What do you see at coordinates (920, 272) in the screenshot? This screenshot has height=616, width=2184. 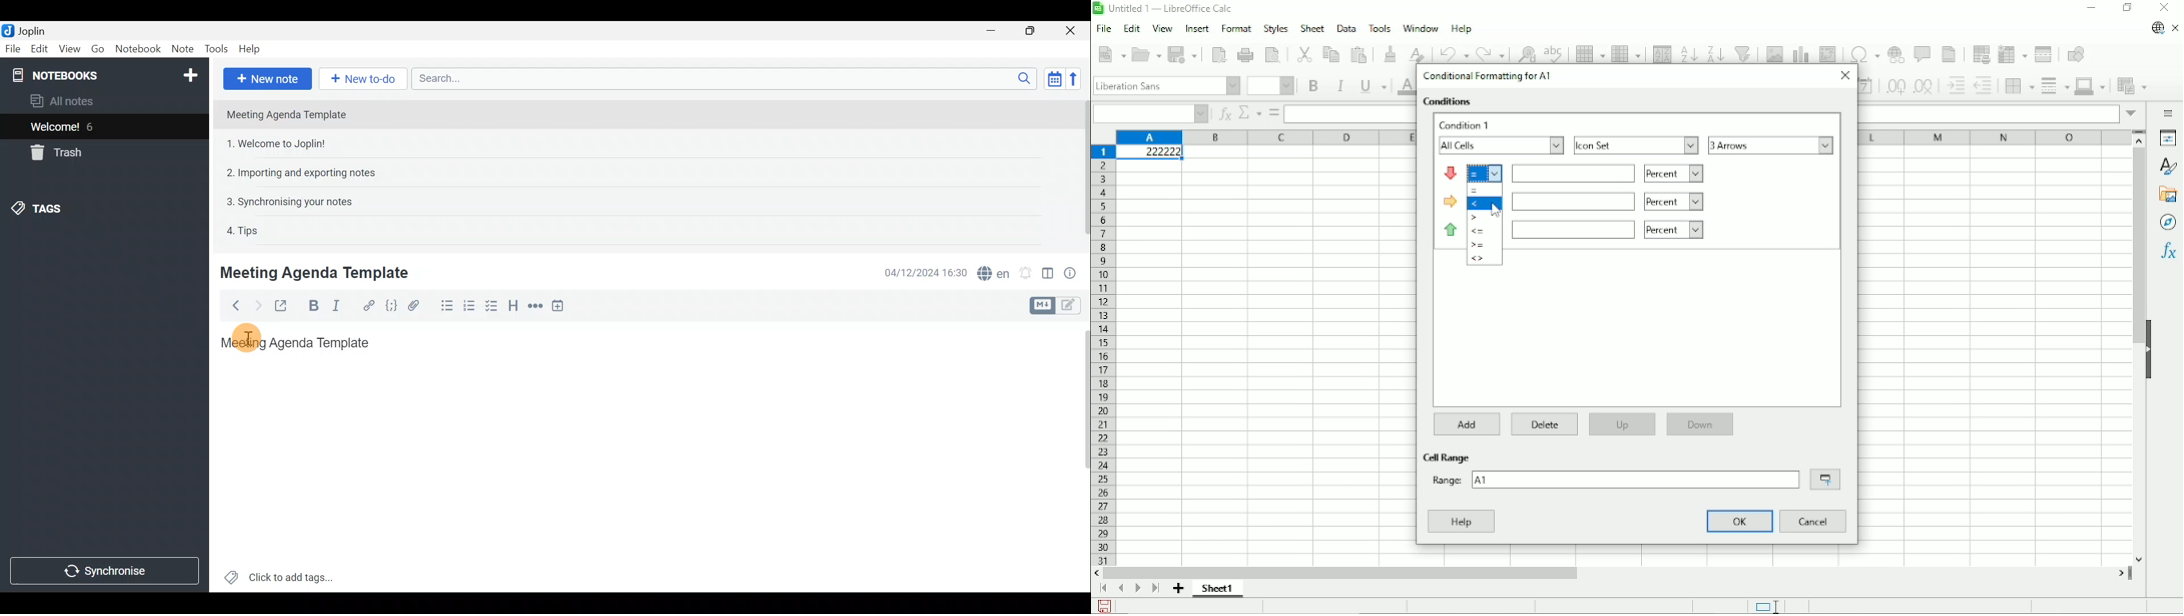 I see `04/12/2024 16:30` at bounding box center [920, 272].